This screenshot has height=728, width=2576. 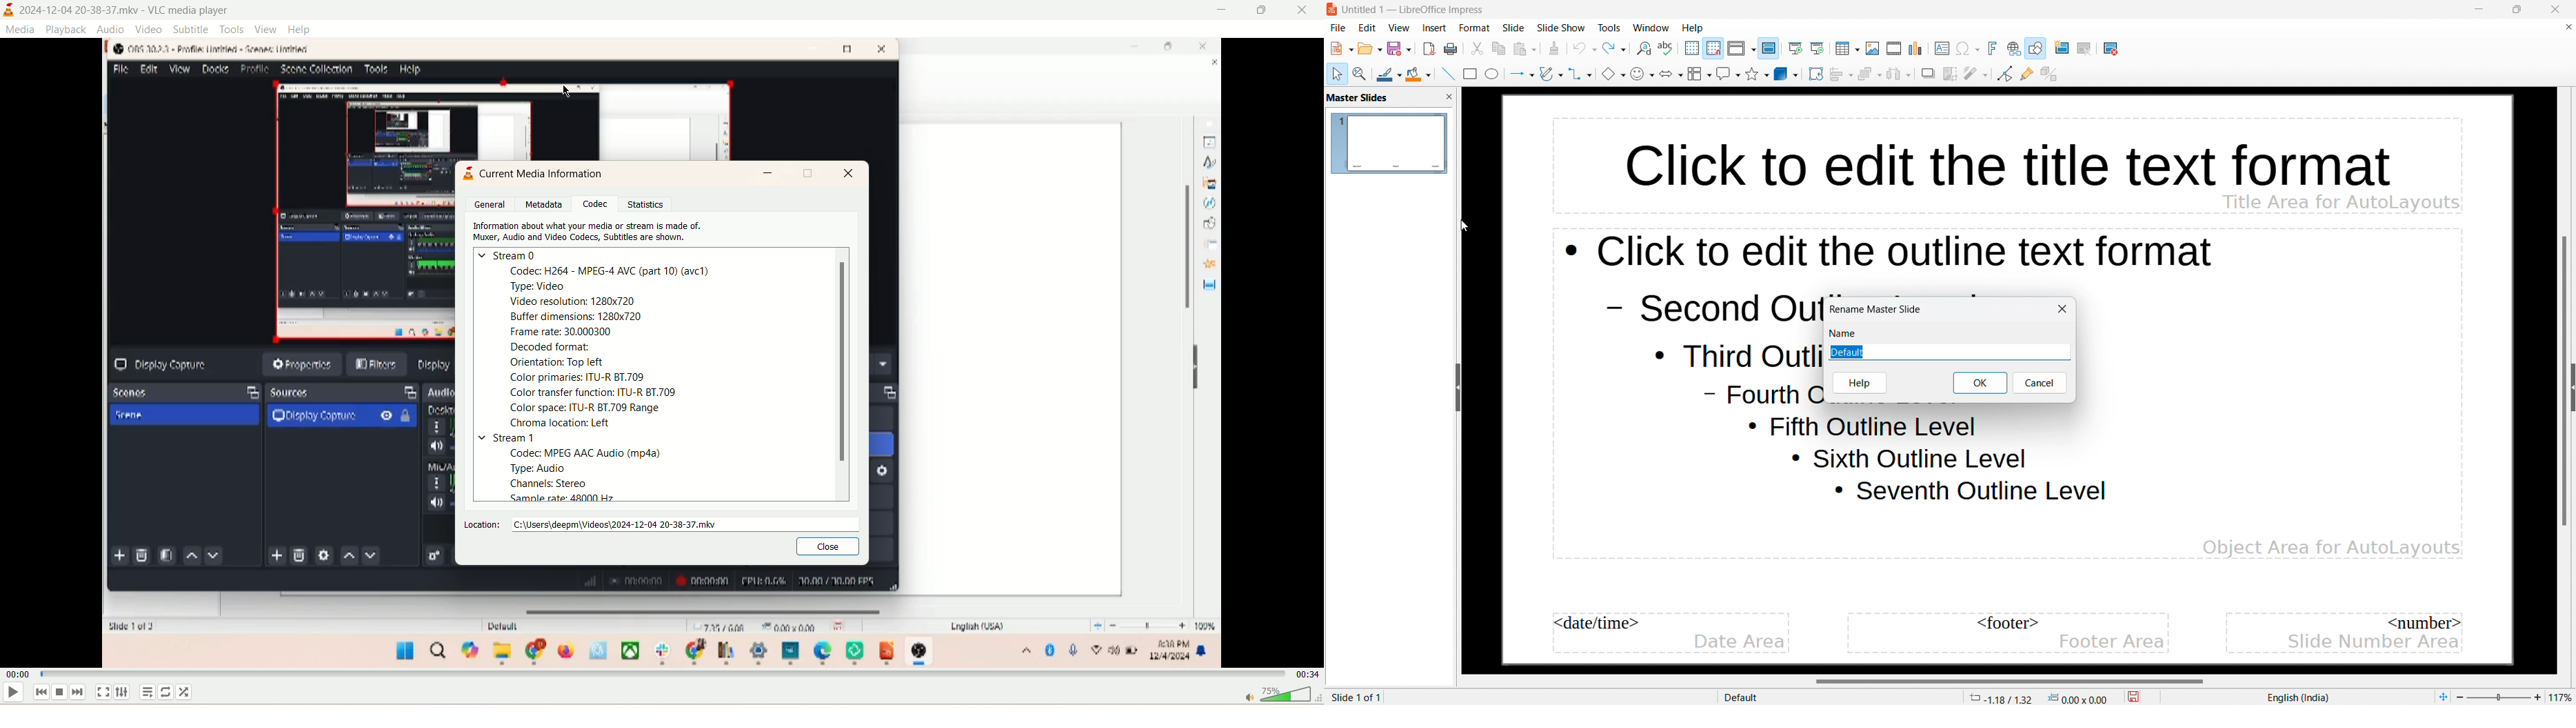 I want to click on dimensions, so click(x=2079, y=698).